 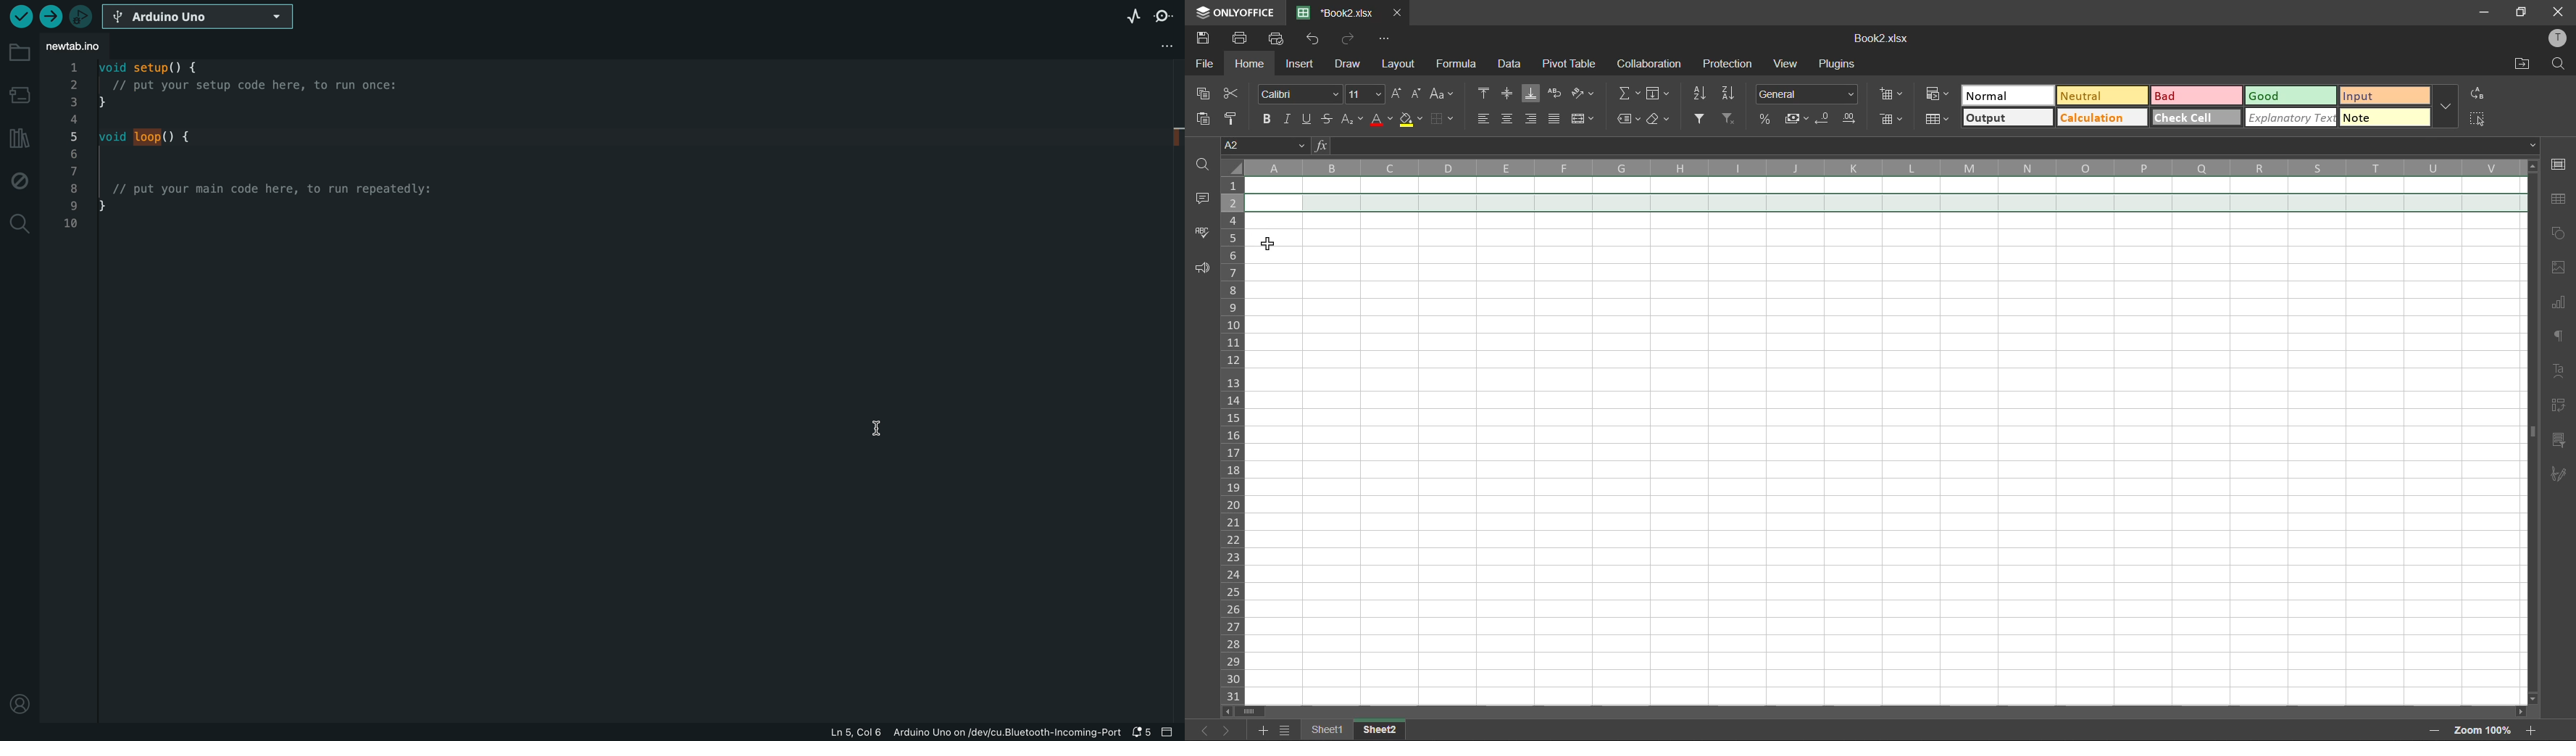 What do you see at coordinates (1508, 91) in the screenshot?
I see `align middle` at bounding box center [1508, 91].